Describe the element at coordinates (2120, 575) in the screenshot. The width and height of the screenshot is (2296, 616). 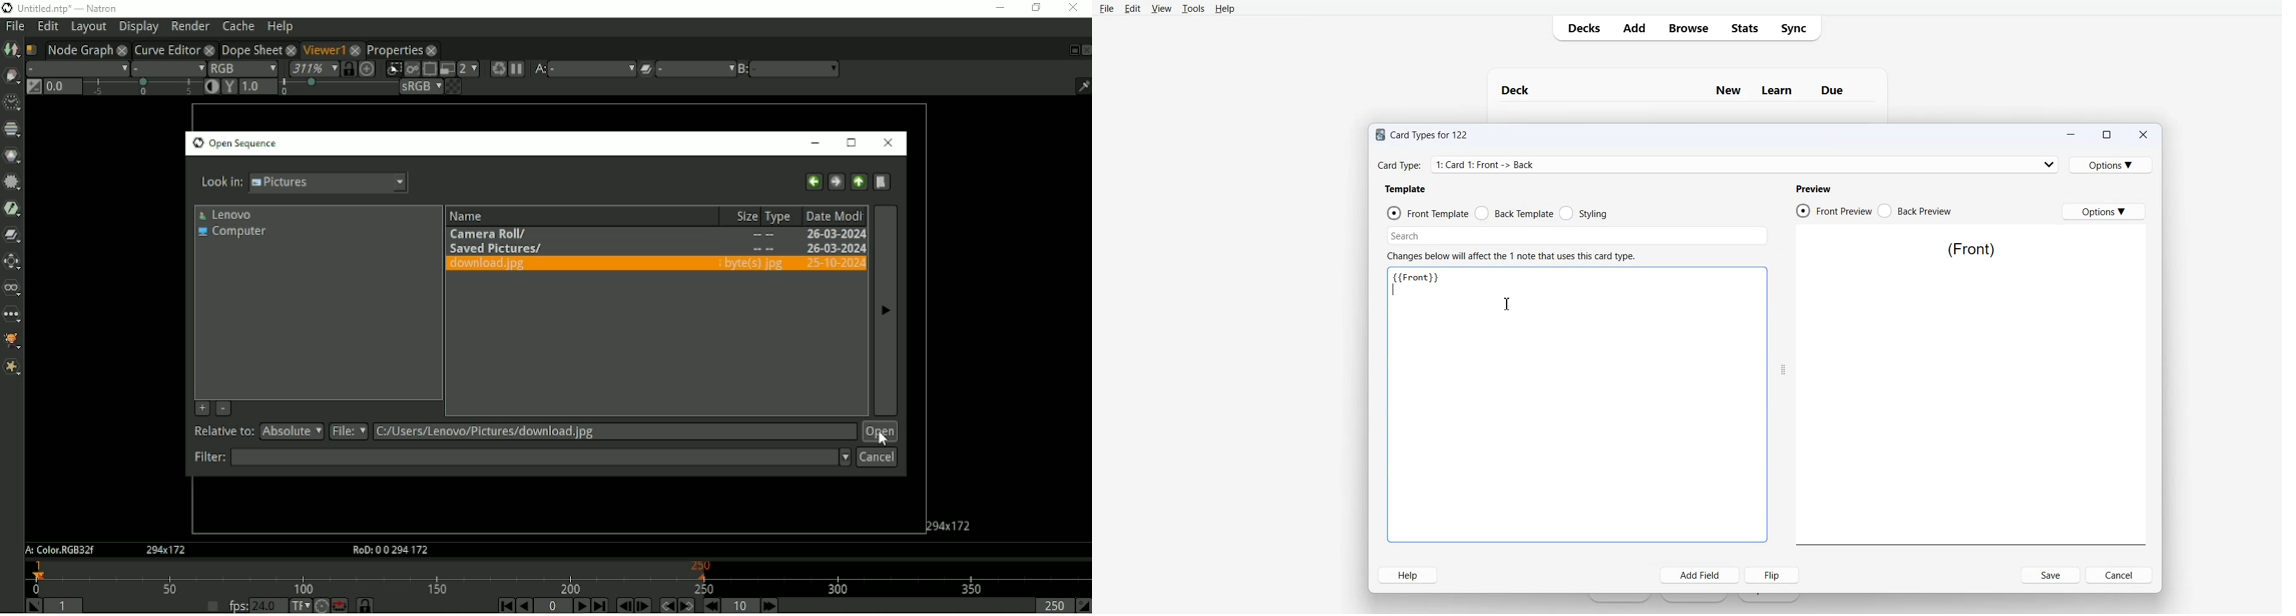
I see `Cancel` at that location.